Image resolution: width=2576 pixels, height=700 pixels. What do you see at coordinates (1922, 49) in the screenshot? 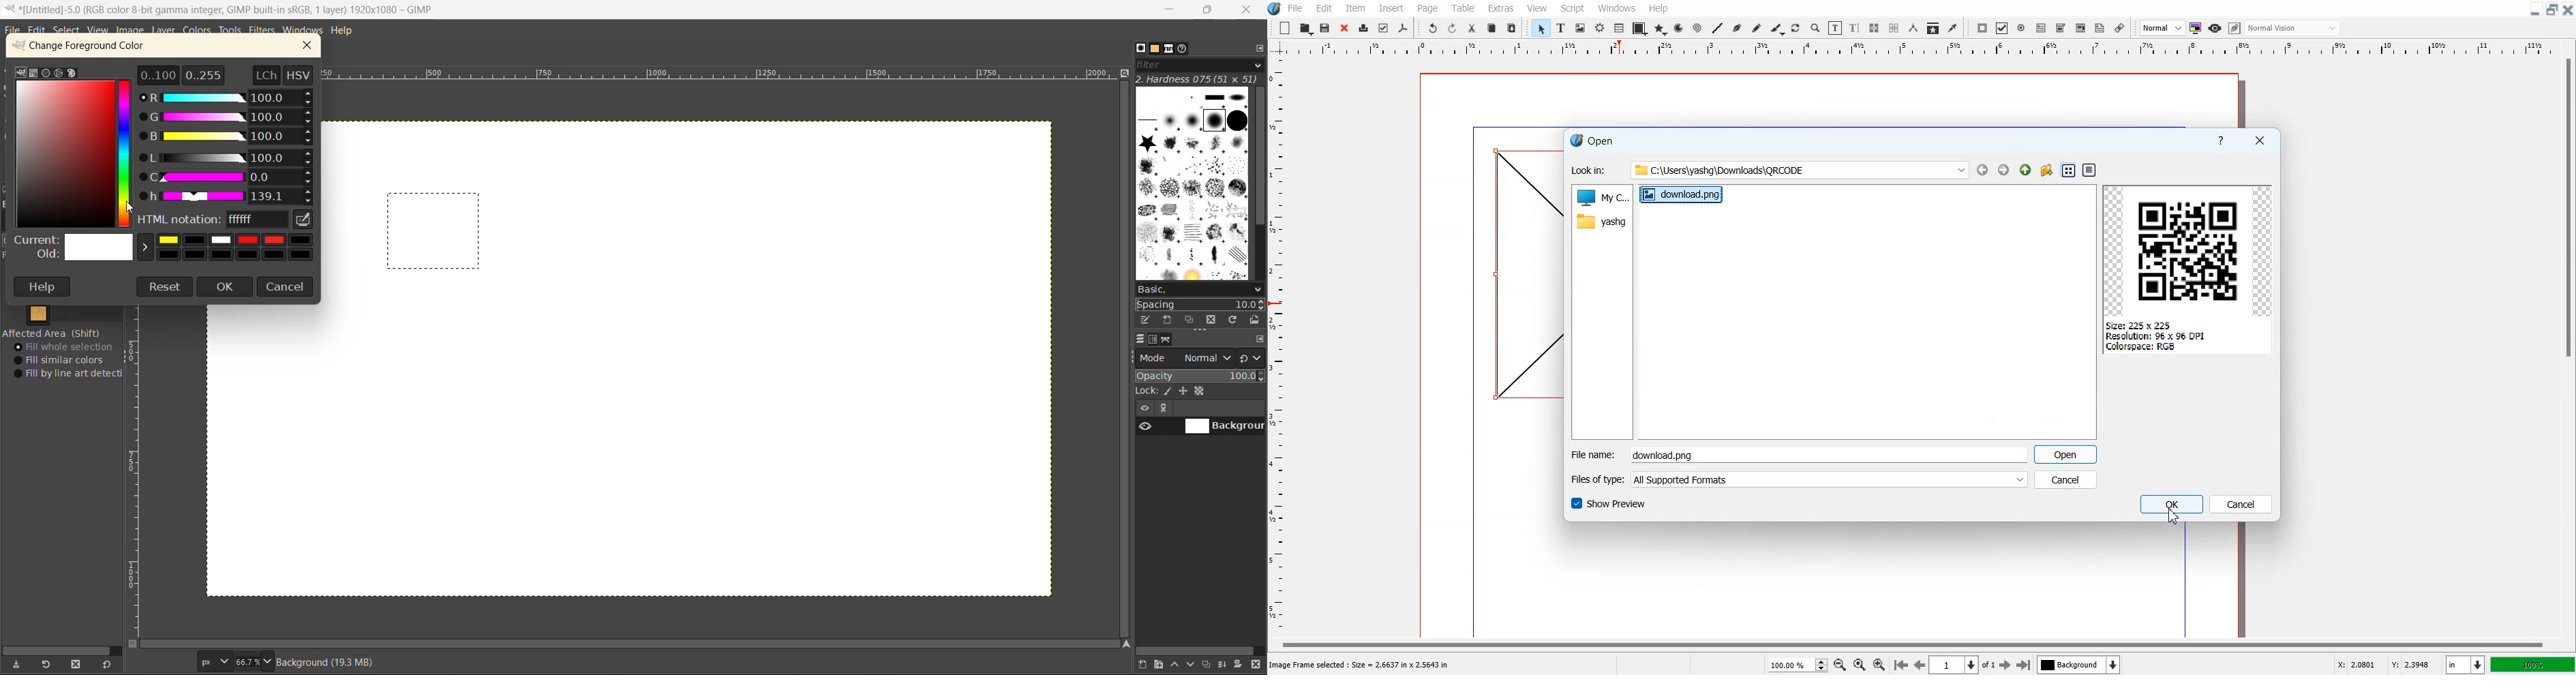
I see `Vertical Scale` at bounding box center [1922, 49].